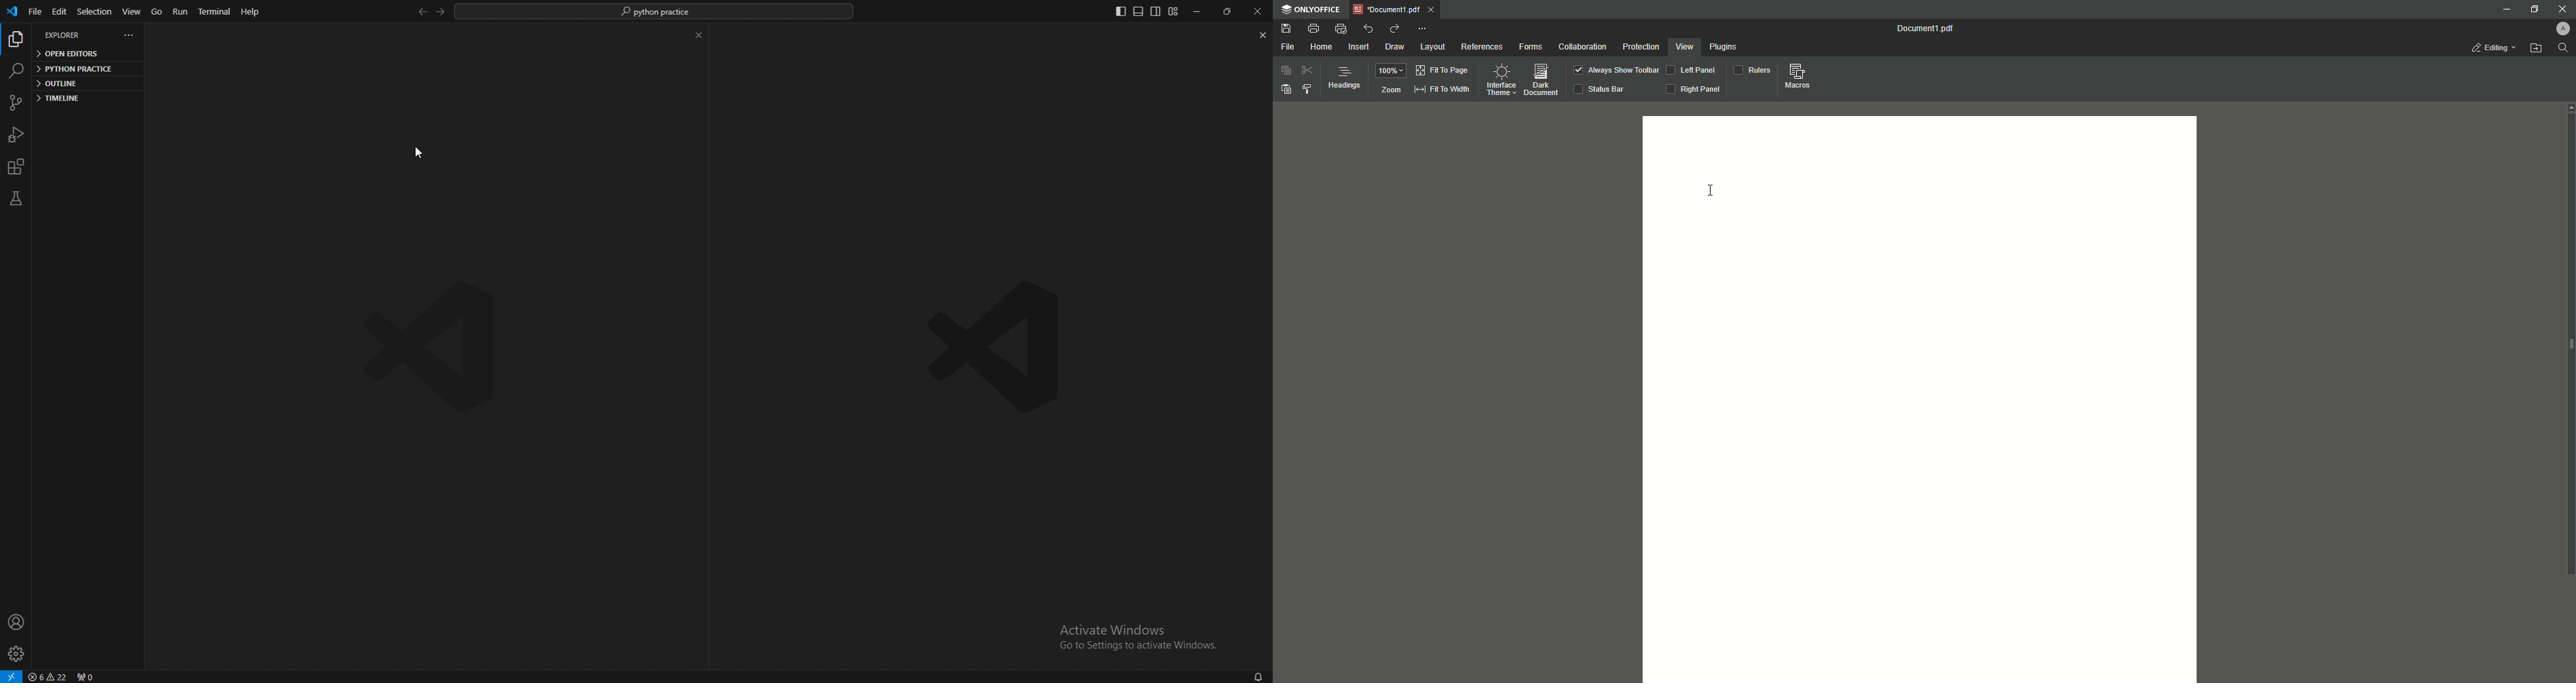 Image resolution: width=2576 pixels, height=700 pixels. Describe the element at coordinates (1393, 10) in the screenshot. I see `Document1 pdf` at that location.